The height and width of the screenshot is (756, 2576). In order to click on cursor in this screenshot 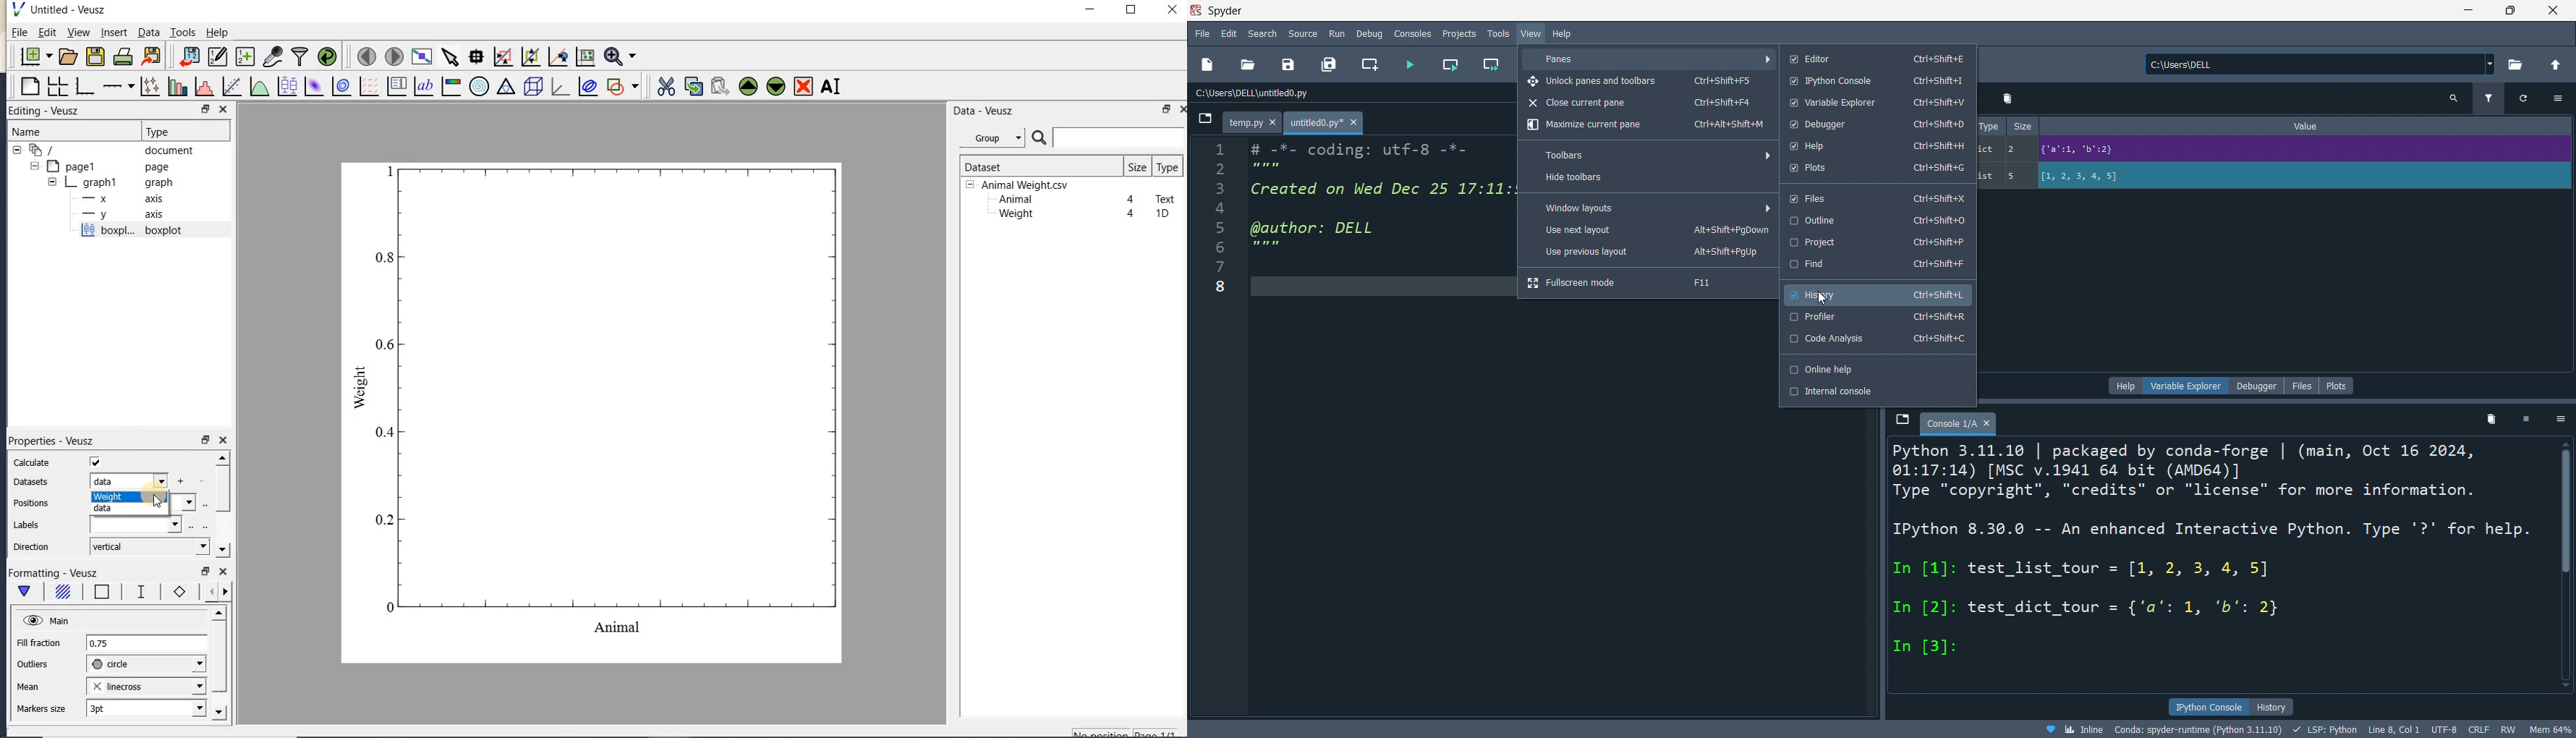, I will do `click(160, 504)`.